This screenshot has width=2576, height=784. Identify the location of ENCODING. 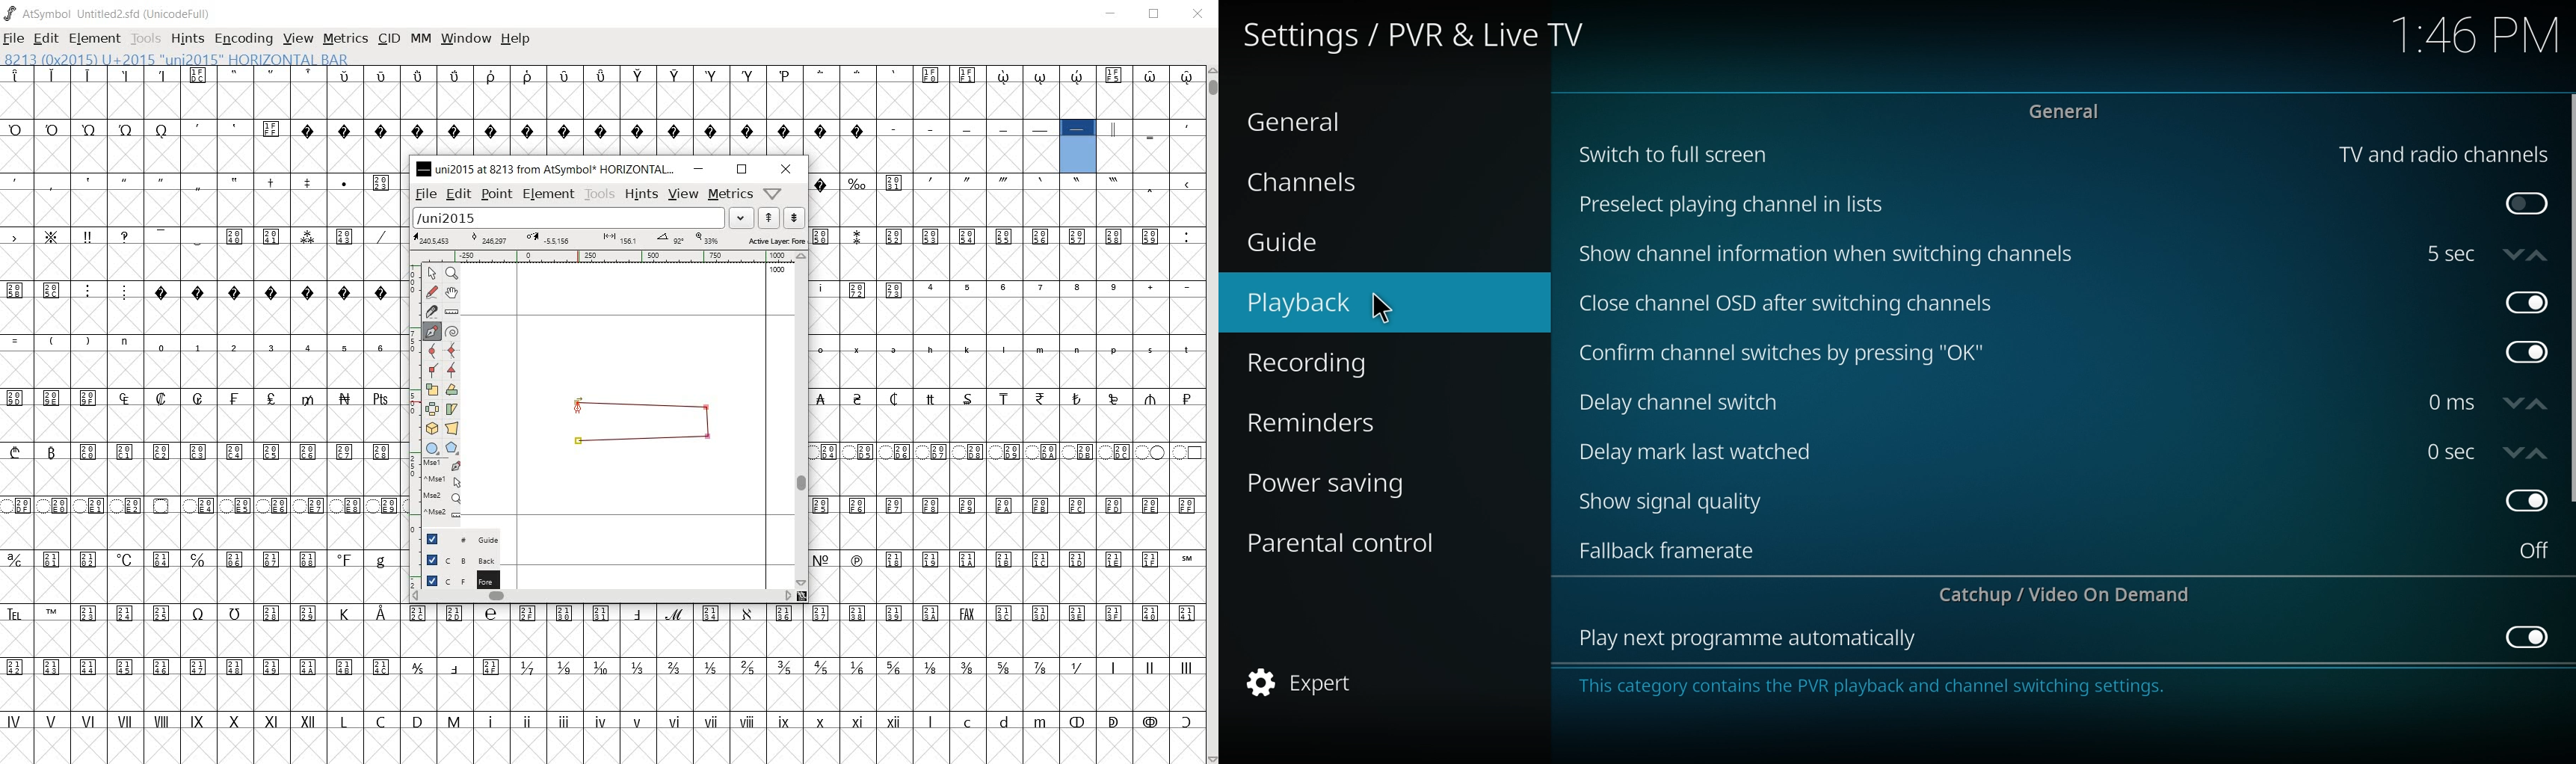
(244, 39).